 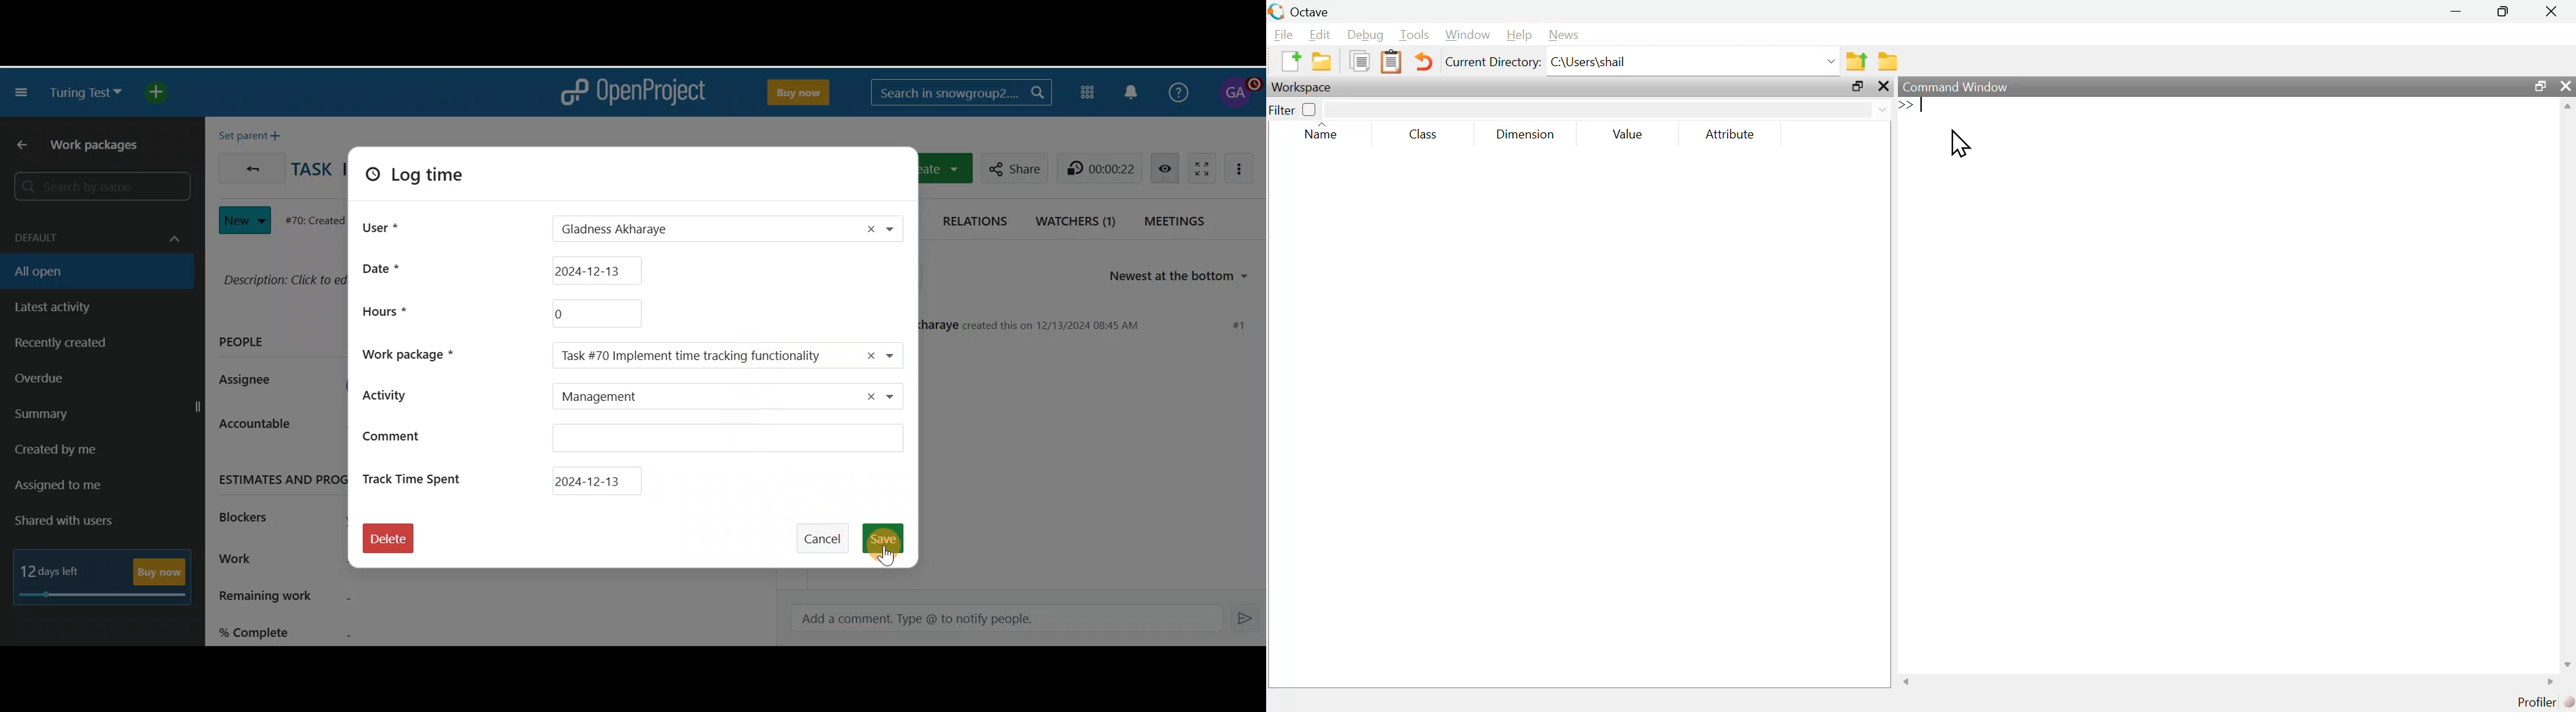 What do you see at coordinates (959, 92) in the screenshot?
I see `Search in snowgroup2.. ` at bounding box center [959, 92].